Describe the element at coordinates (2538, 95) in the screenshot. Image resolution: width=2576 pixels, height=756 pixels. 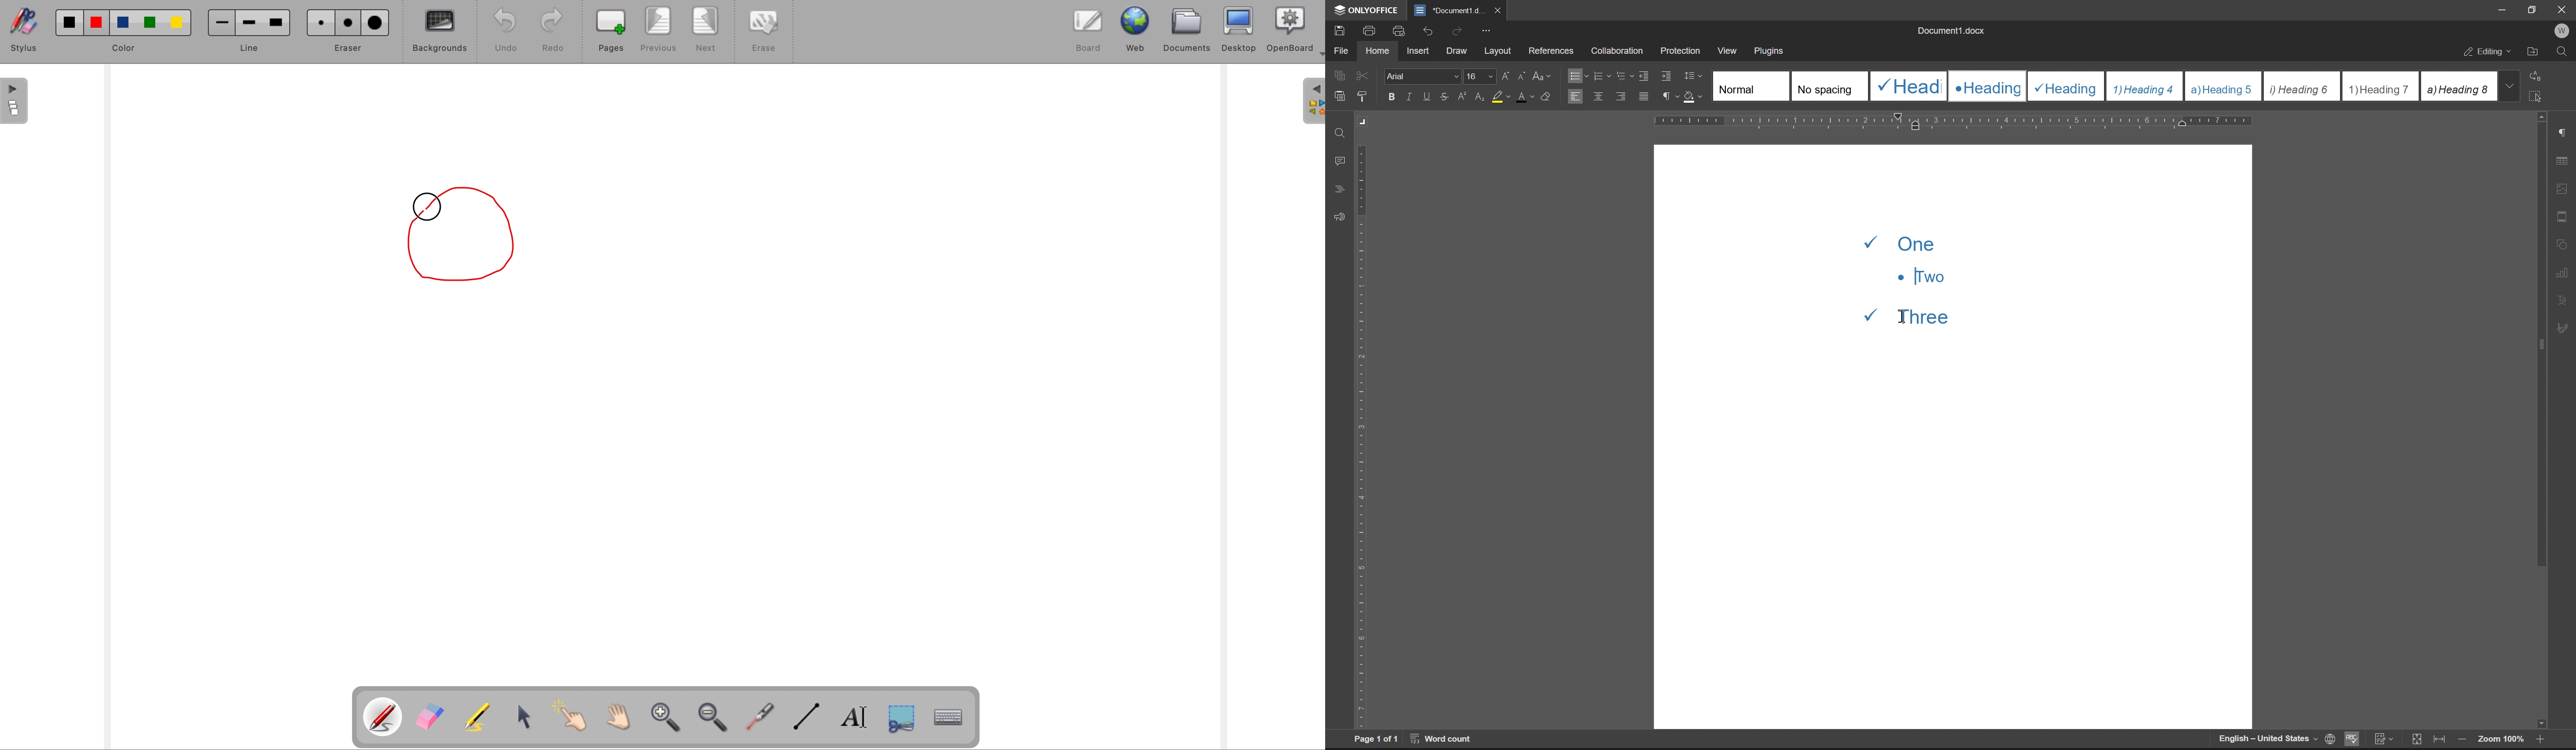
I see `select all` at that location.